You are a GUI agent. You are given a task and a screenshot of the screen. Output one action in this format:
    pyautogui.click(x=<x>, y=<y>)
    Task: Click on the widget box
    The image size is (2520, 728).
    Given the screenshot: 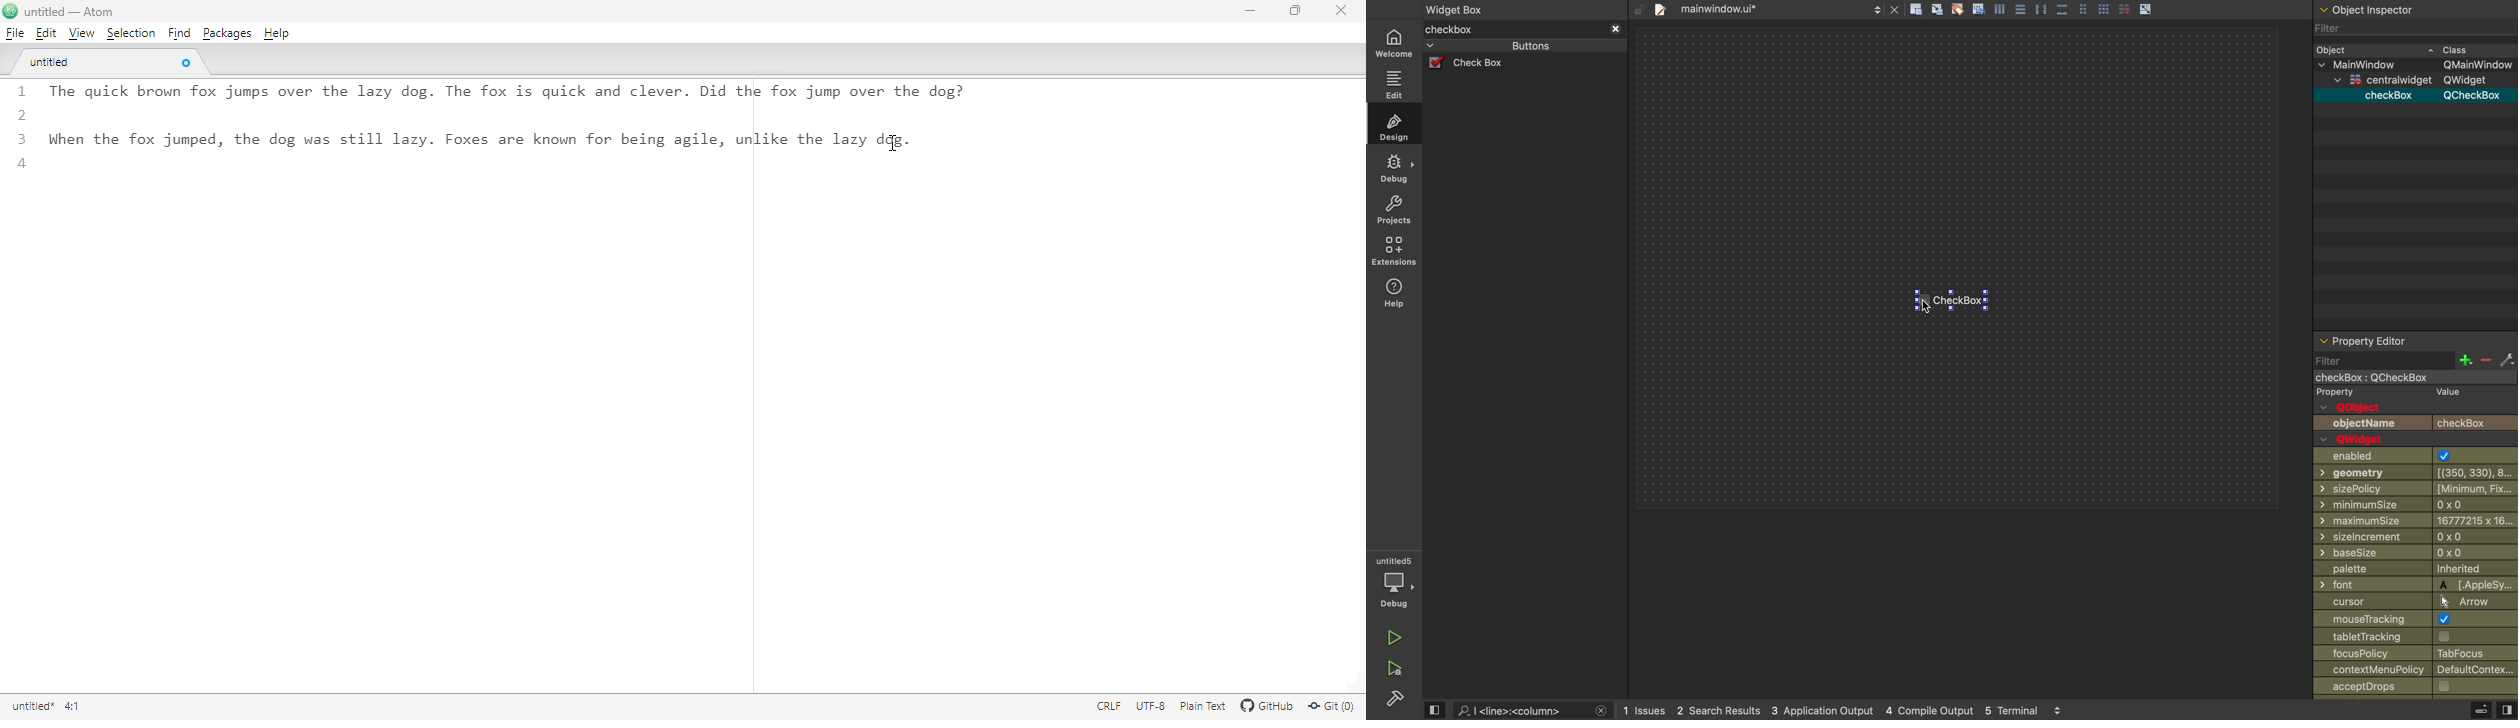 What is the action you would take?
    pyautogui.click(x=1513, y=29)
    